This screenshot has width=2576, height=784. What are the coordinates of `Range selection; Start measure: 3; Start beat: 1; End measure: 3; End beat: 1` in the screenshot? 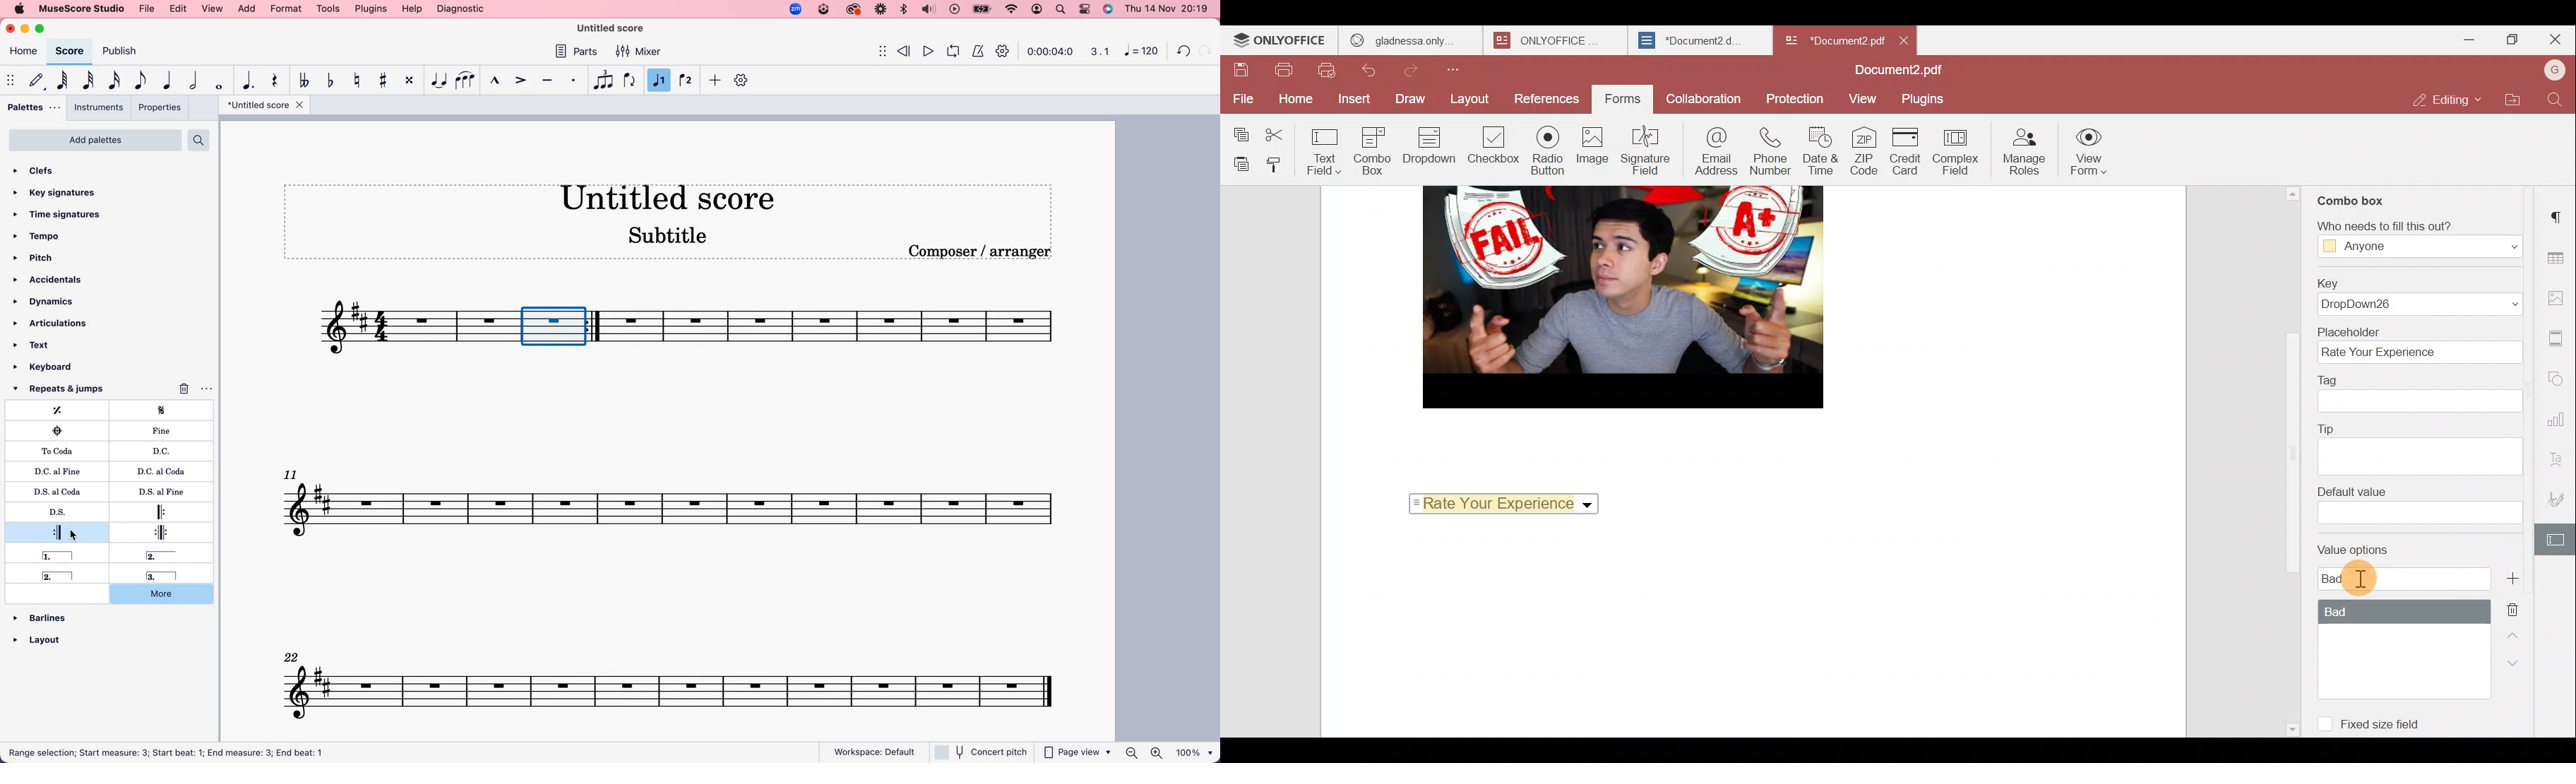 It's located at (176, 751).